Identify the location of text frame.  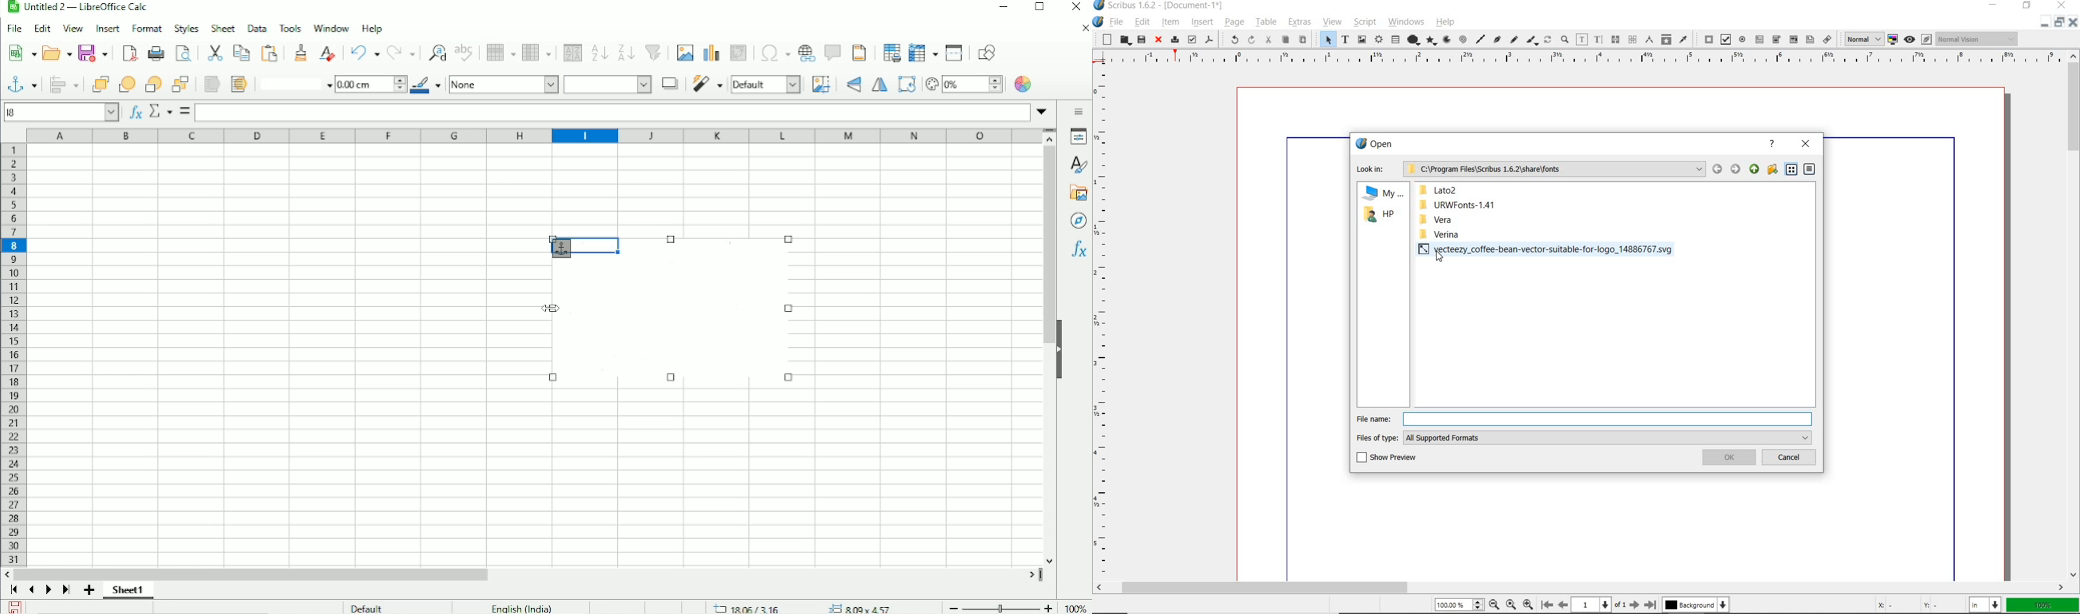
(1345, 39).